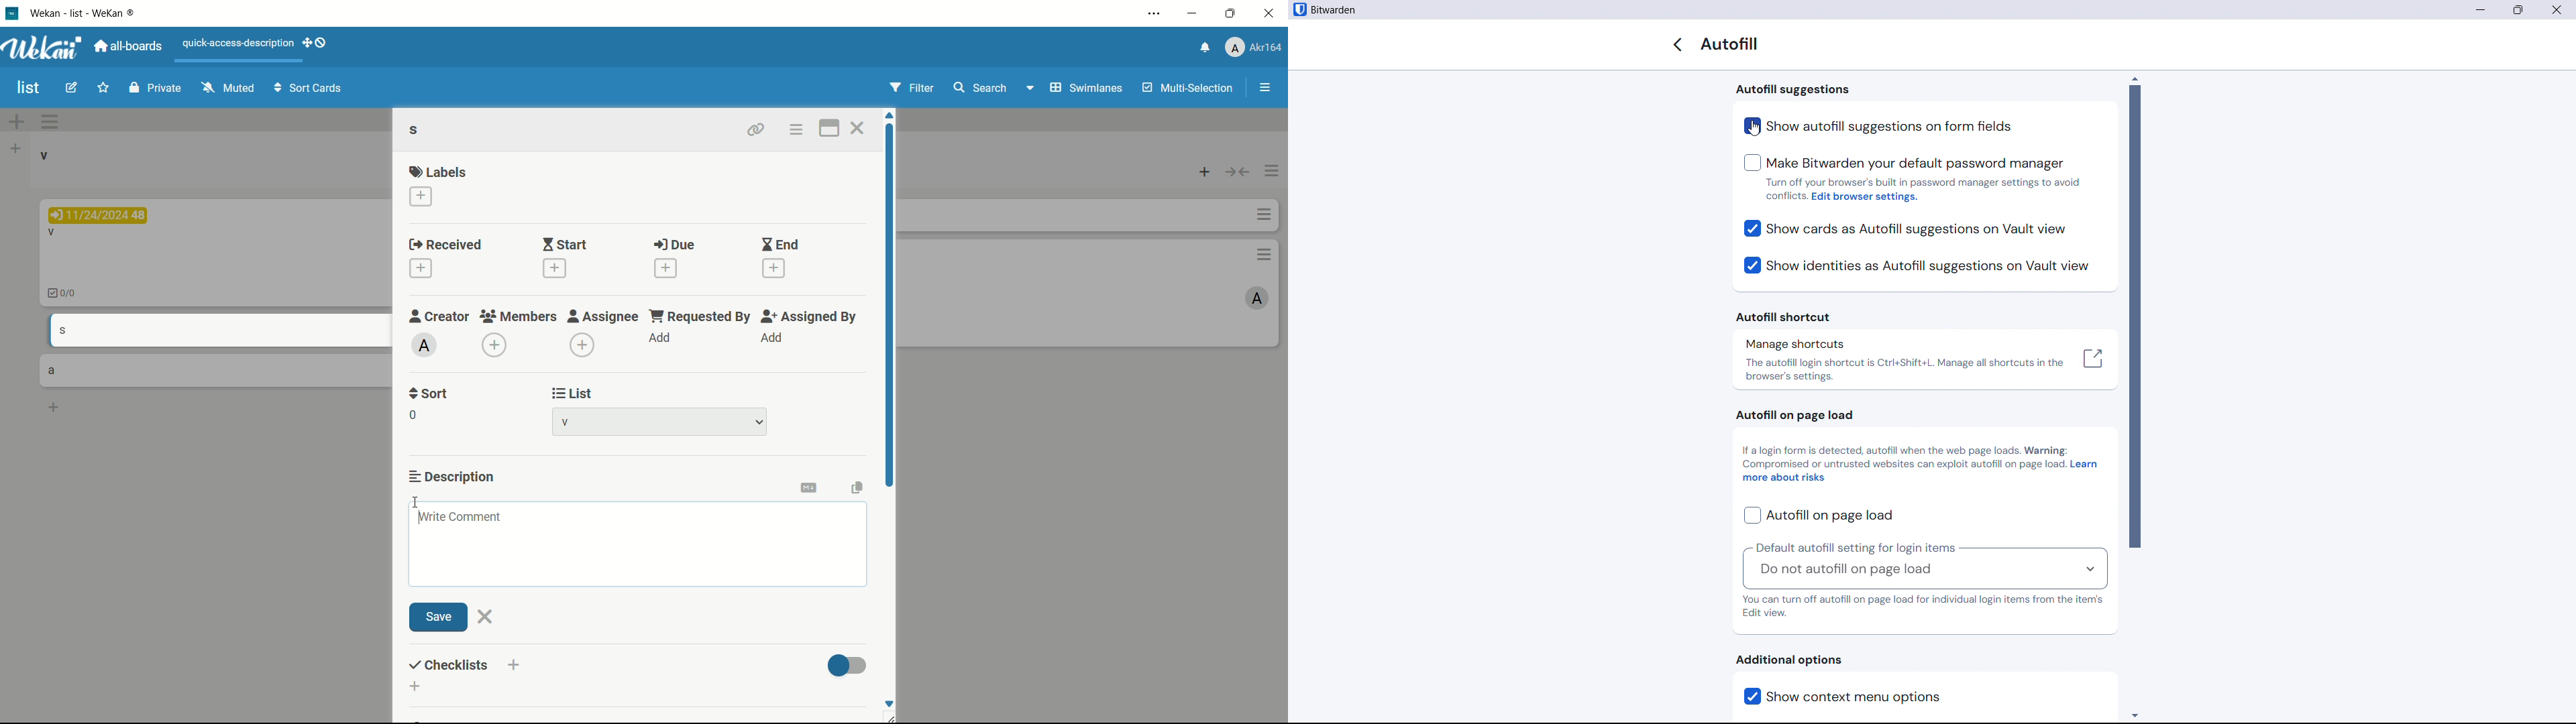 This screenshot has height=728, width=2576. What do you see at coordinates (429, 395) in the screenshot?
I see `sort` at bounding box center [429, 395].